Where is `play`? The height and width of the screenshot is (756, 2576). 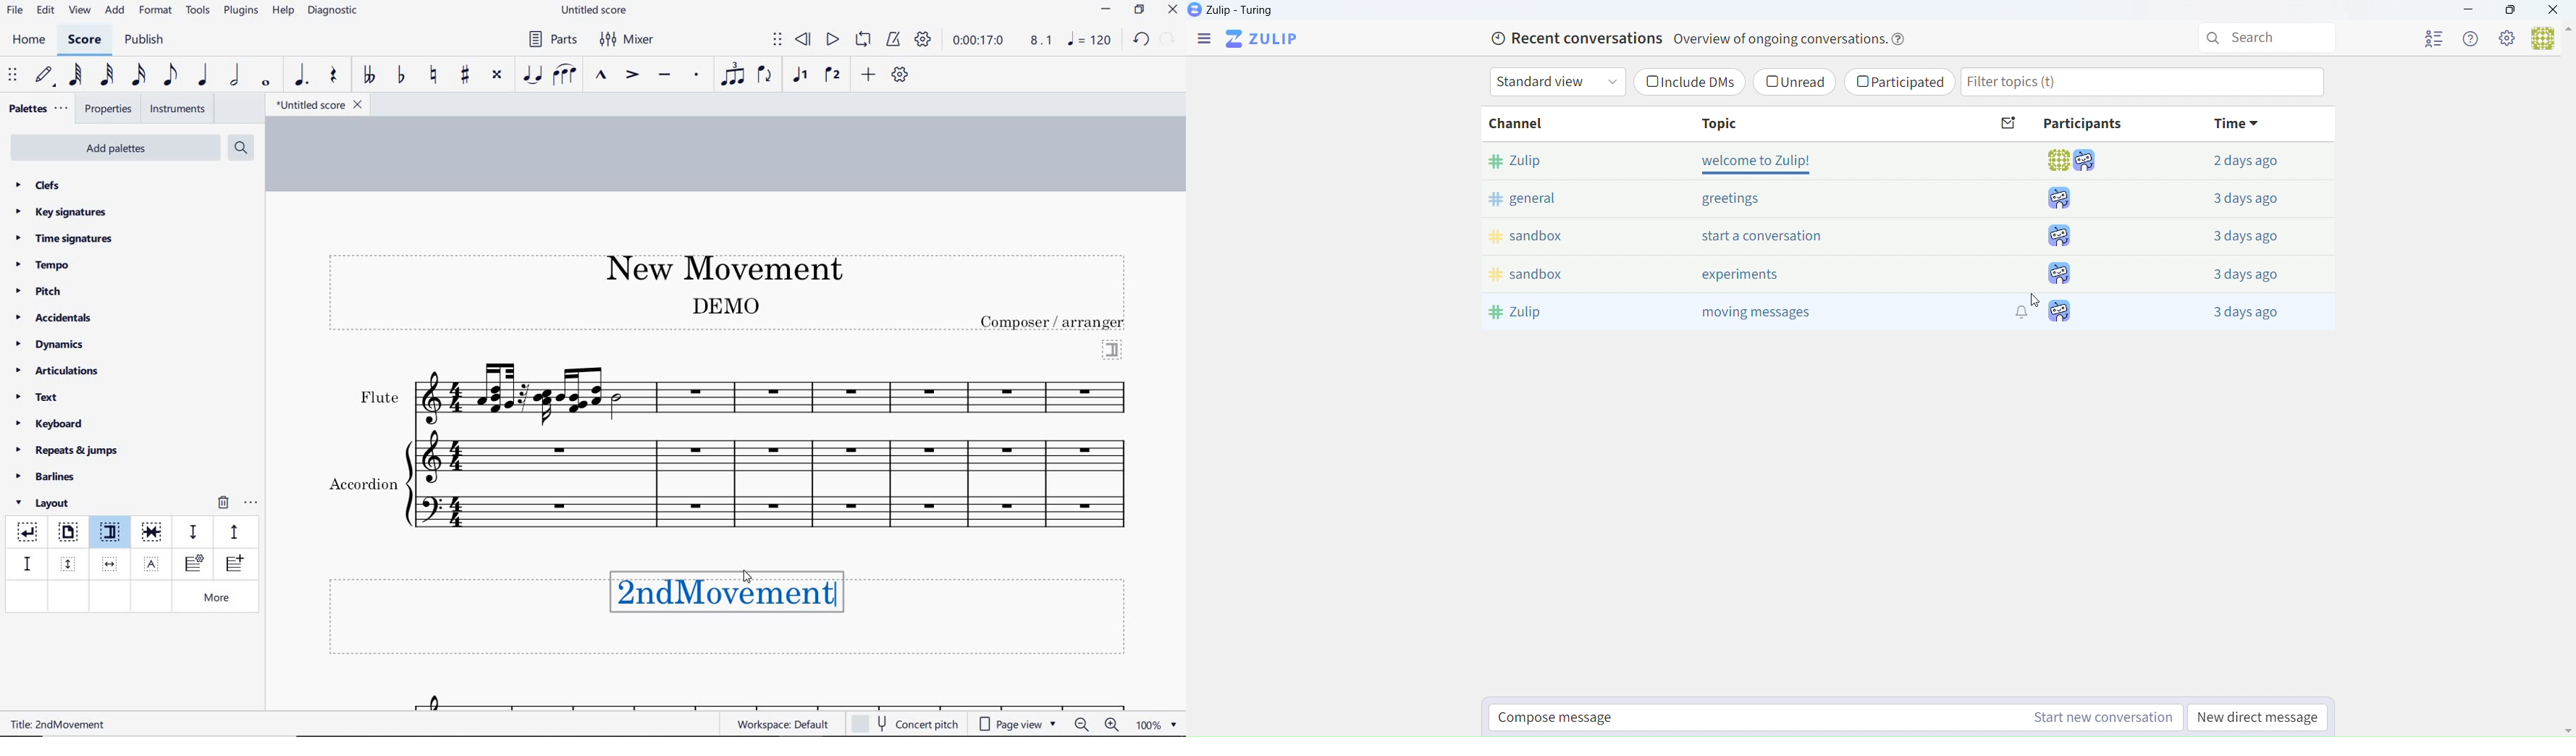
play is located at coordinates (831, 41).